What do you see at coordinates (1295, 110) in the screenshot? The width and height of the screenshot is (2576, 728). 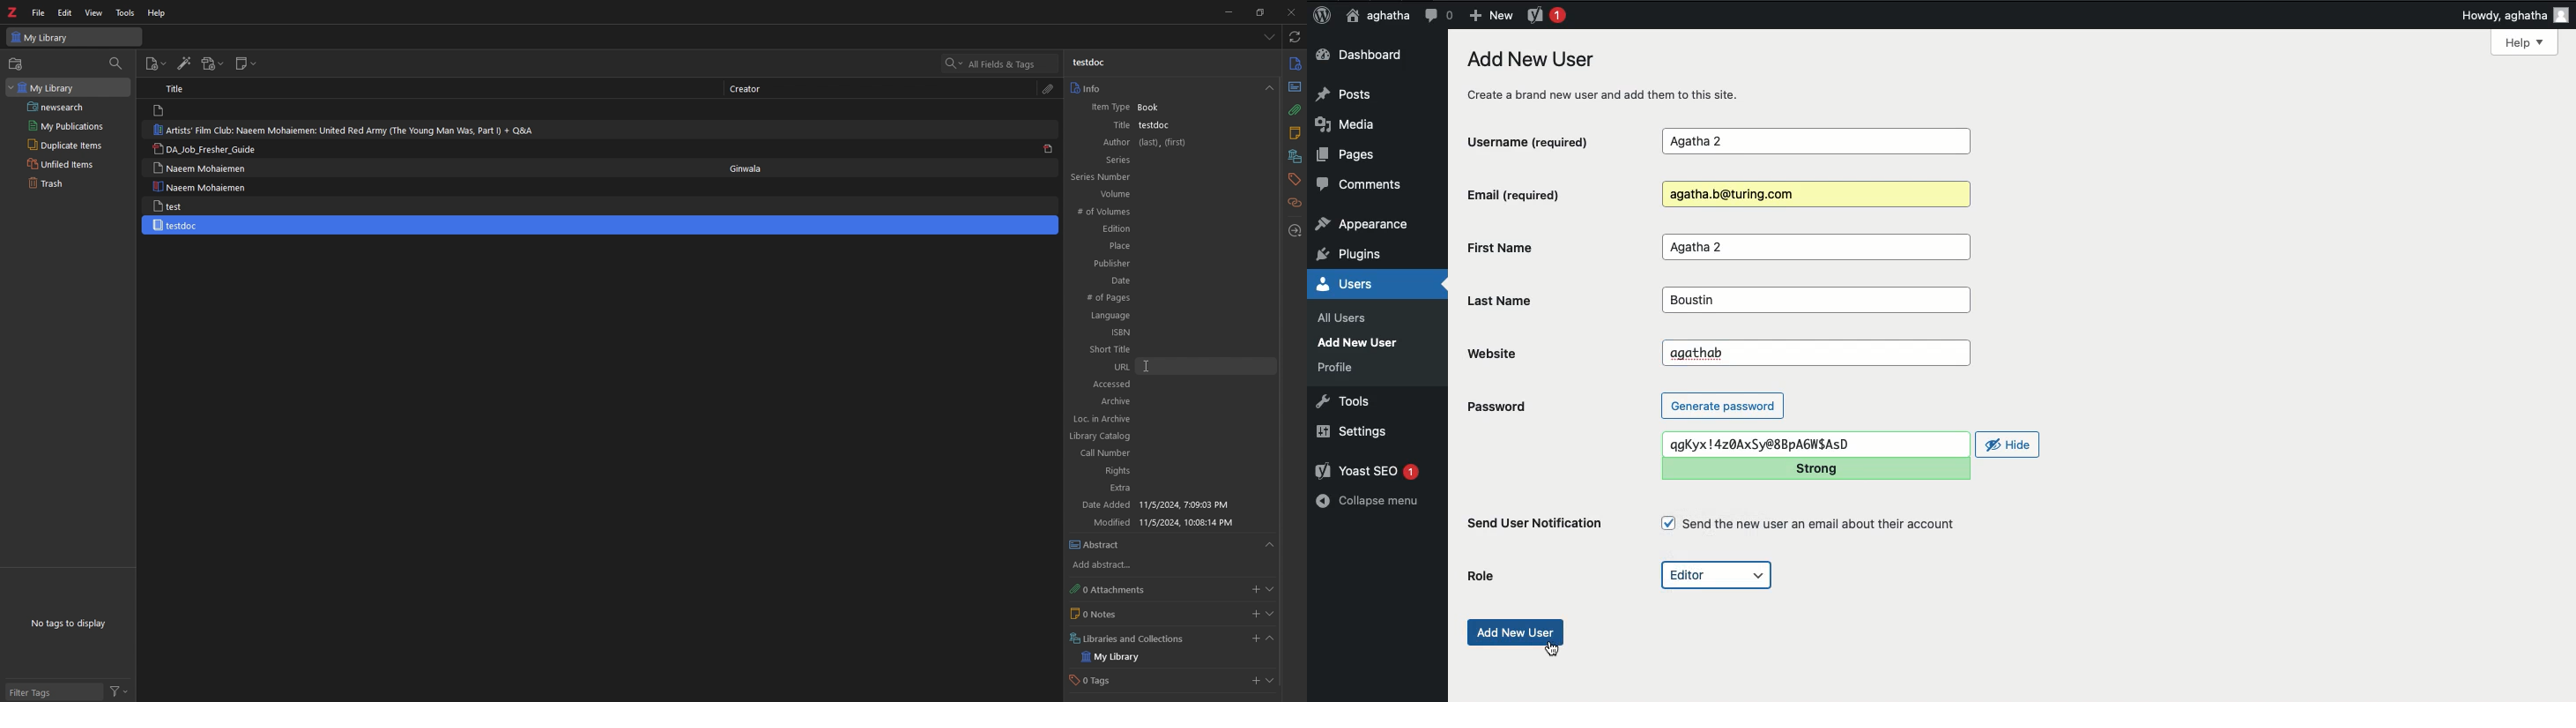 I see `attachment` at bounding box center [1295, 110].